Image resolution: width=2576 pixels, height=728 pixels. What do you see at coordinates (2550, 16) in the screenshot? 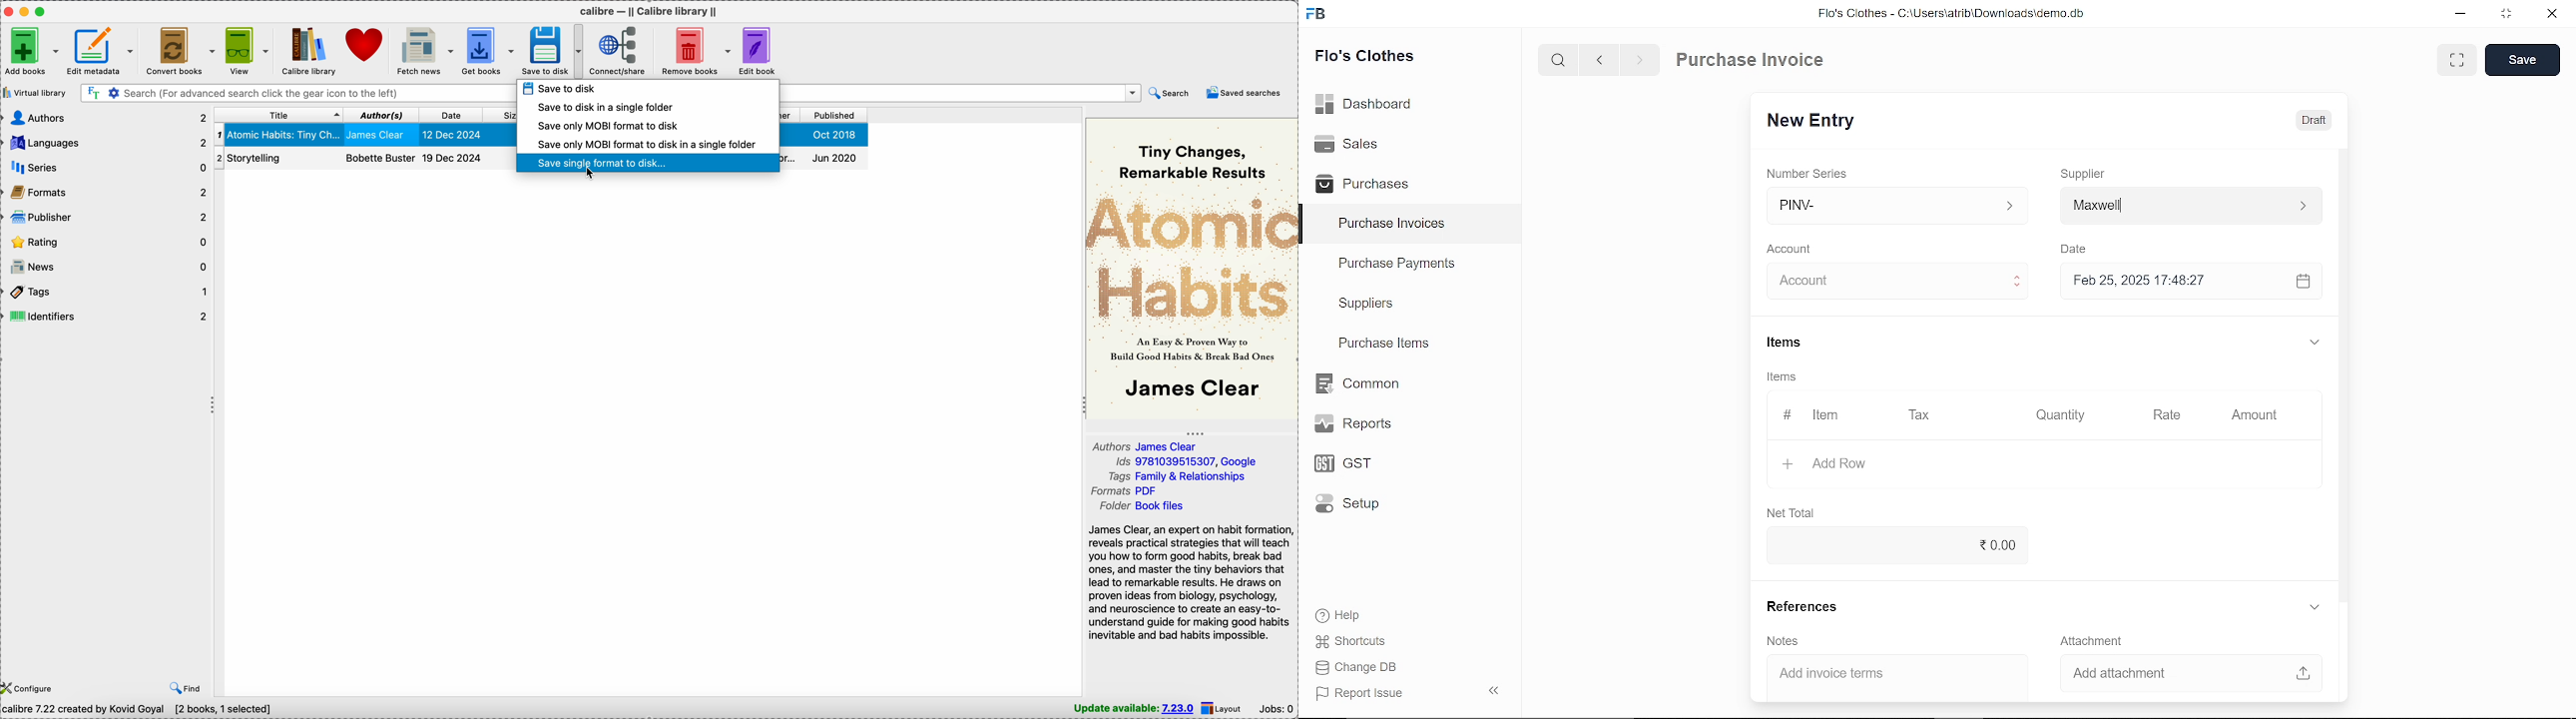
I see `close` at bounding box center [2550, 16].